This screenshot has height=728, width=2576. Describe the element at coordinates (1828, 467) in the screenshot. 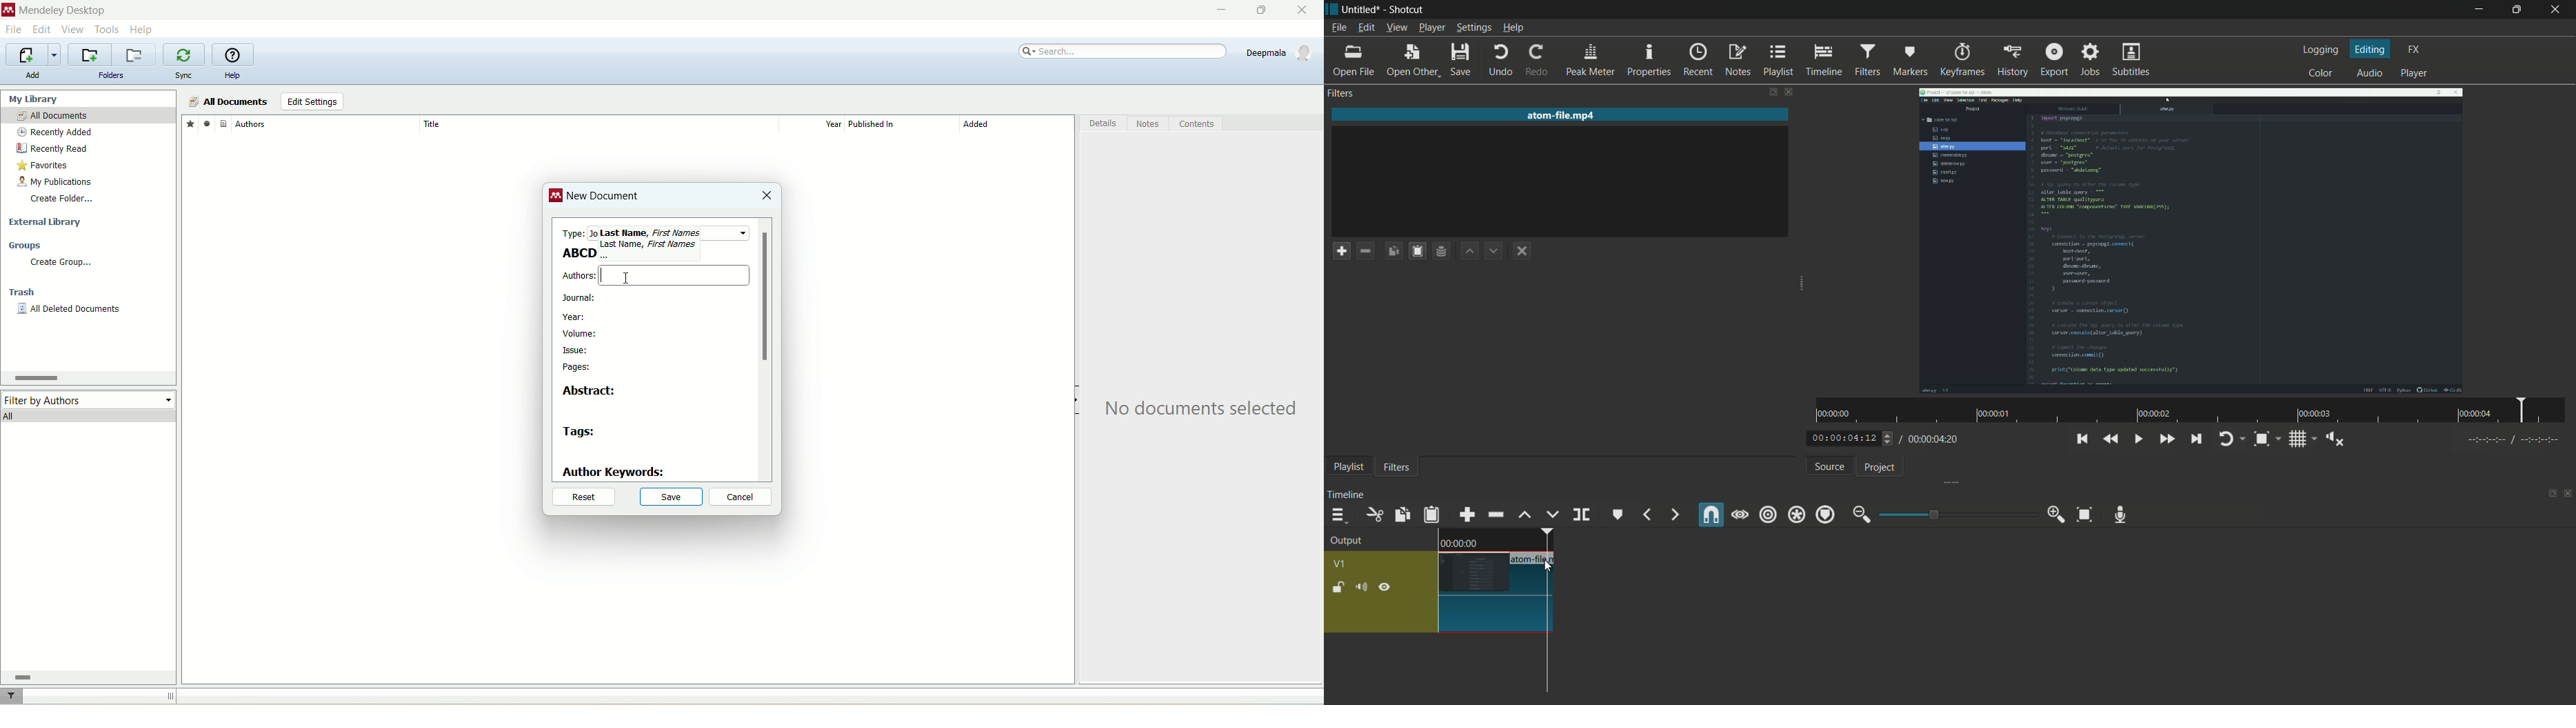

I see `source` at that location.